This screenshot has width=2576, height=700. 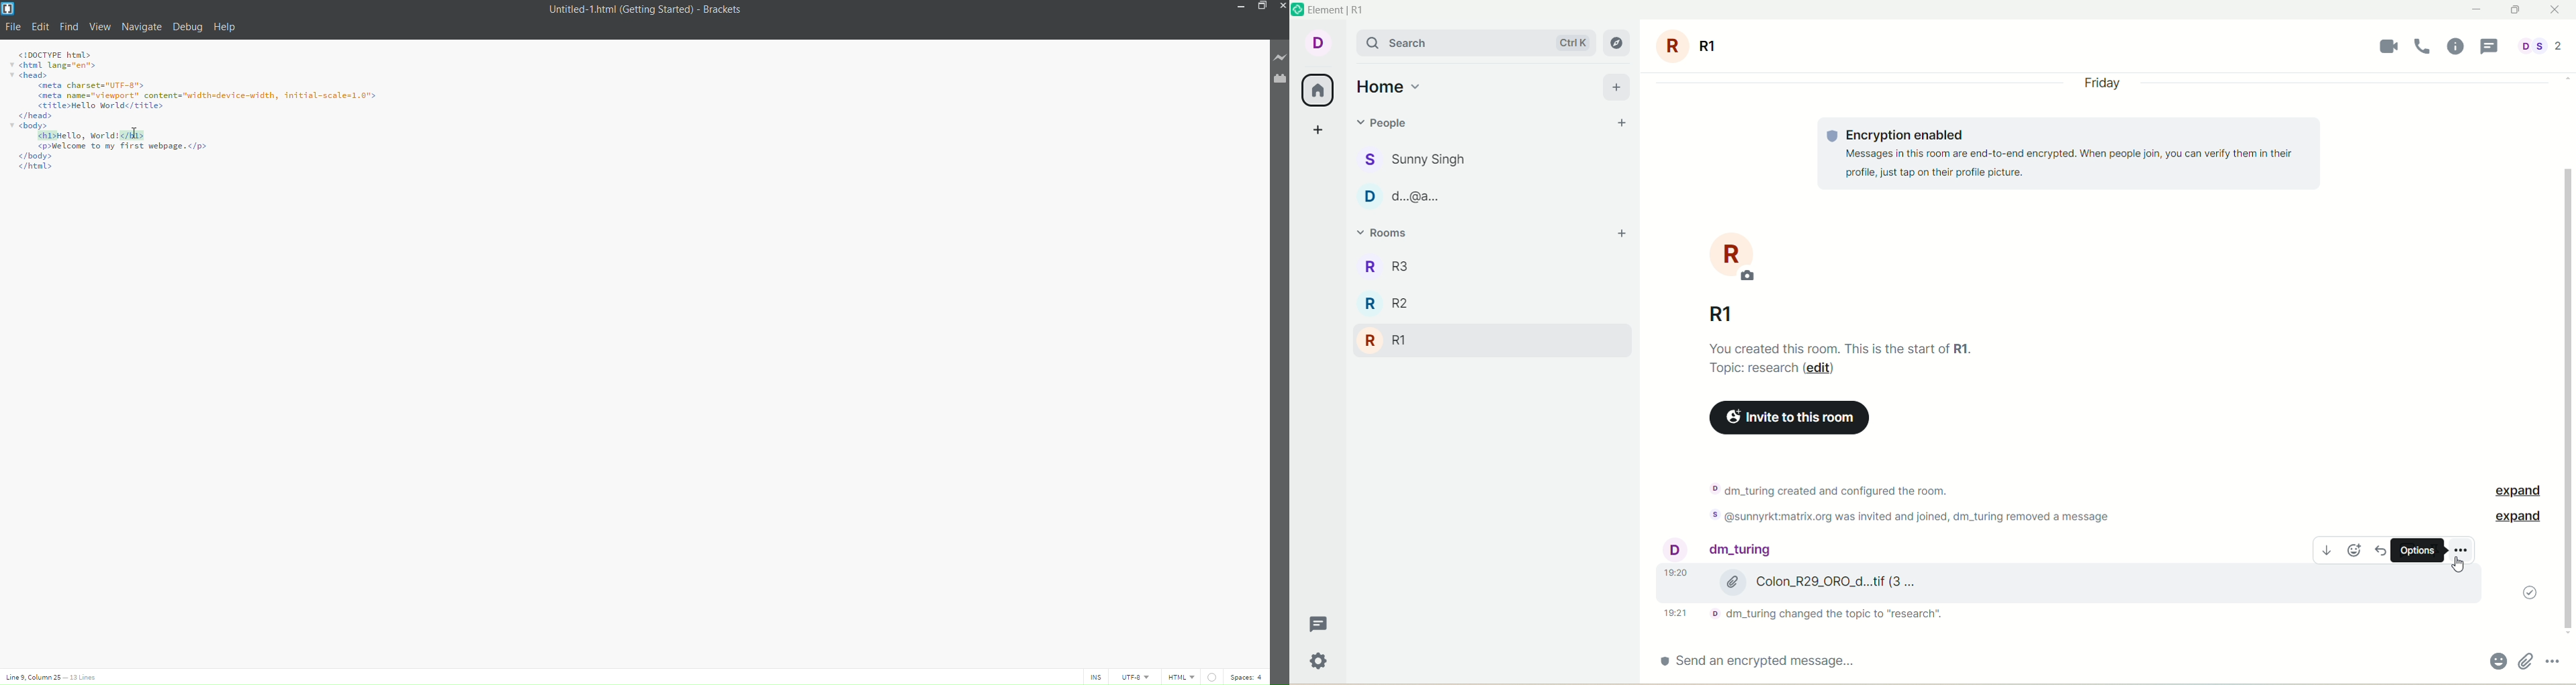 What do you see at coordinates (1135, 677) in the screenshot?
I see `utf-8` at bounding box center [1135, 677].